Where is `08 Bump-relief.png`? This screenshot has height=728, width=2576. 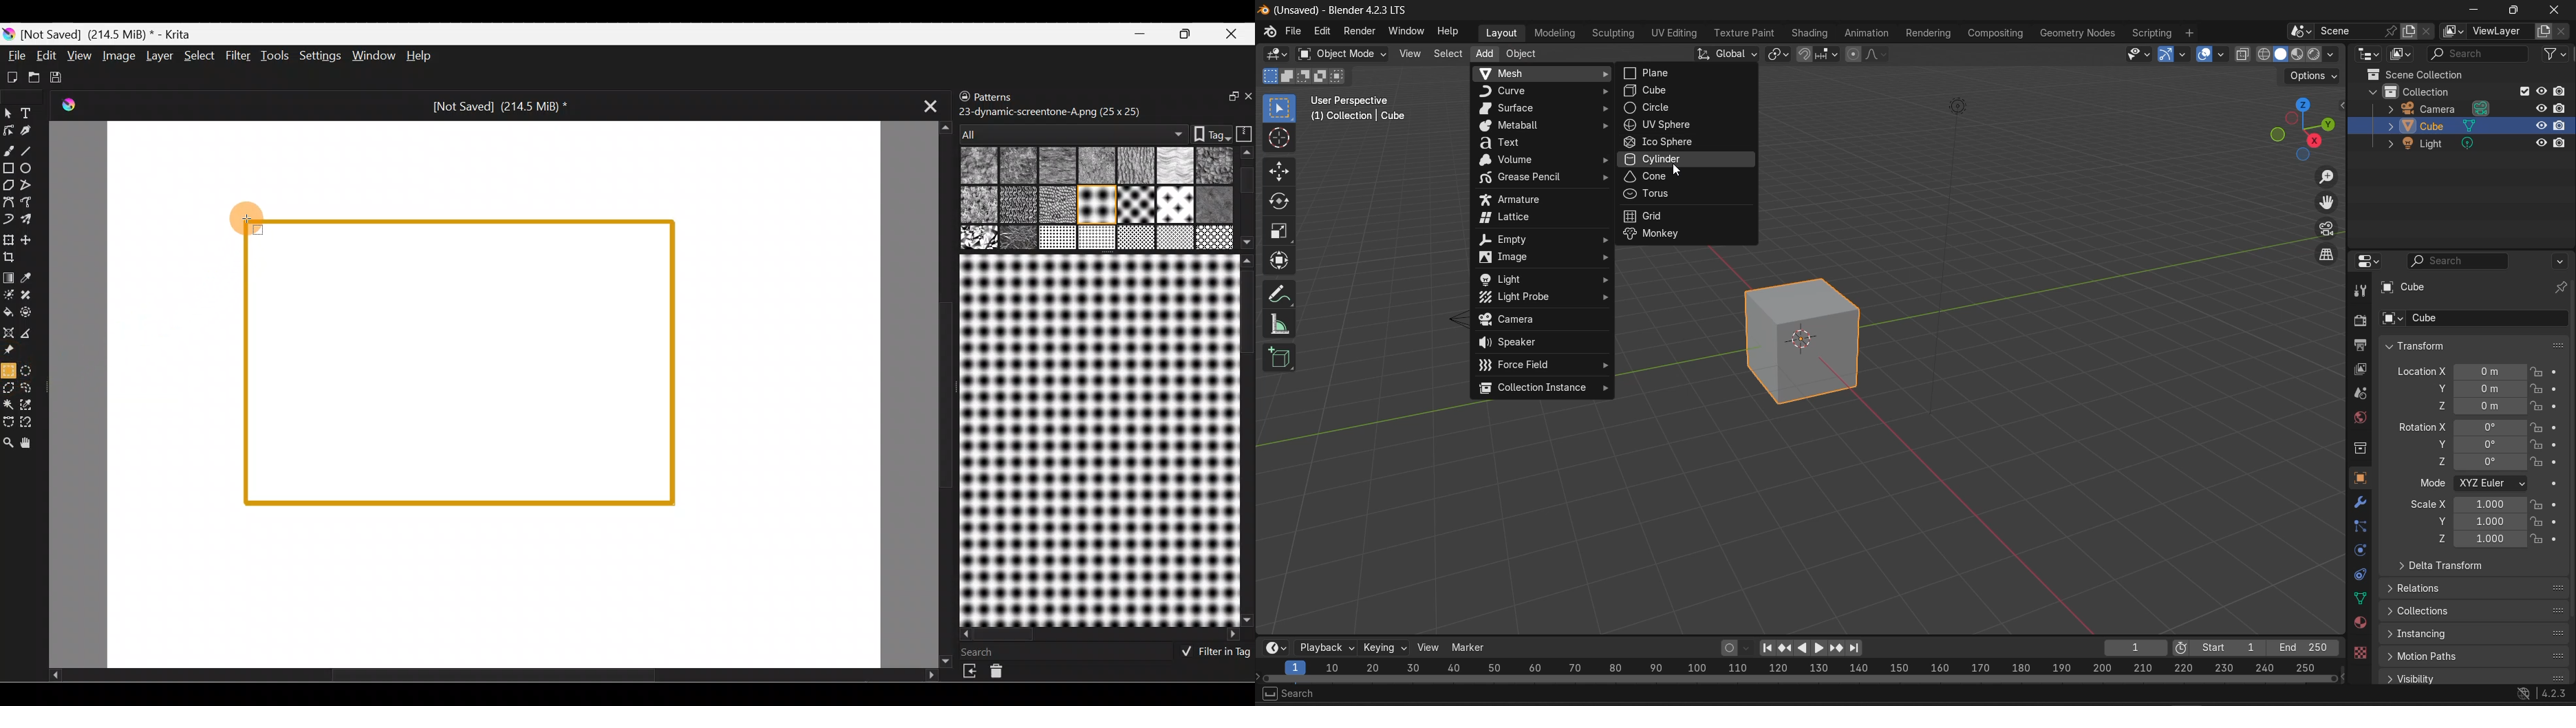 08 Bump-relief.png is located at coordinates (979, 206).